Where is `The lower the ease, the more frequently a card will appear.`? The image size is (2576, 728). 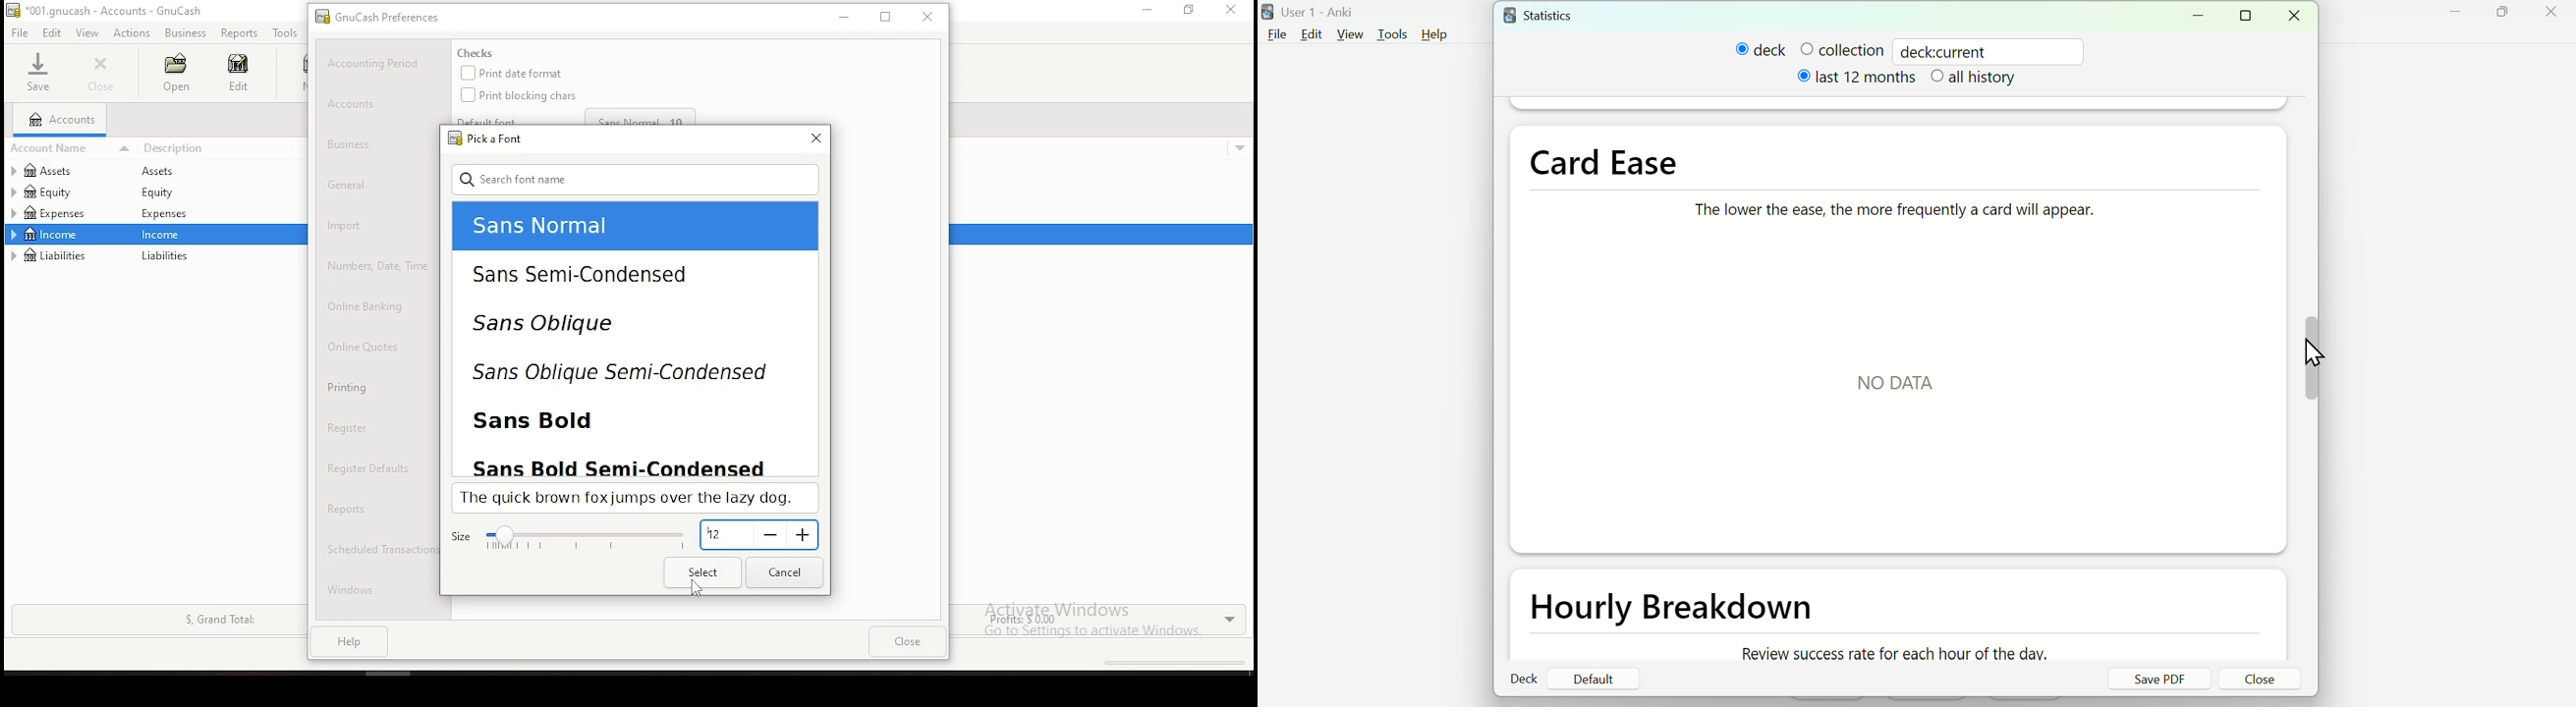 The lower the ease, the more frequently a card will appear. is located at coordinates (1889, 205).